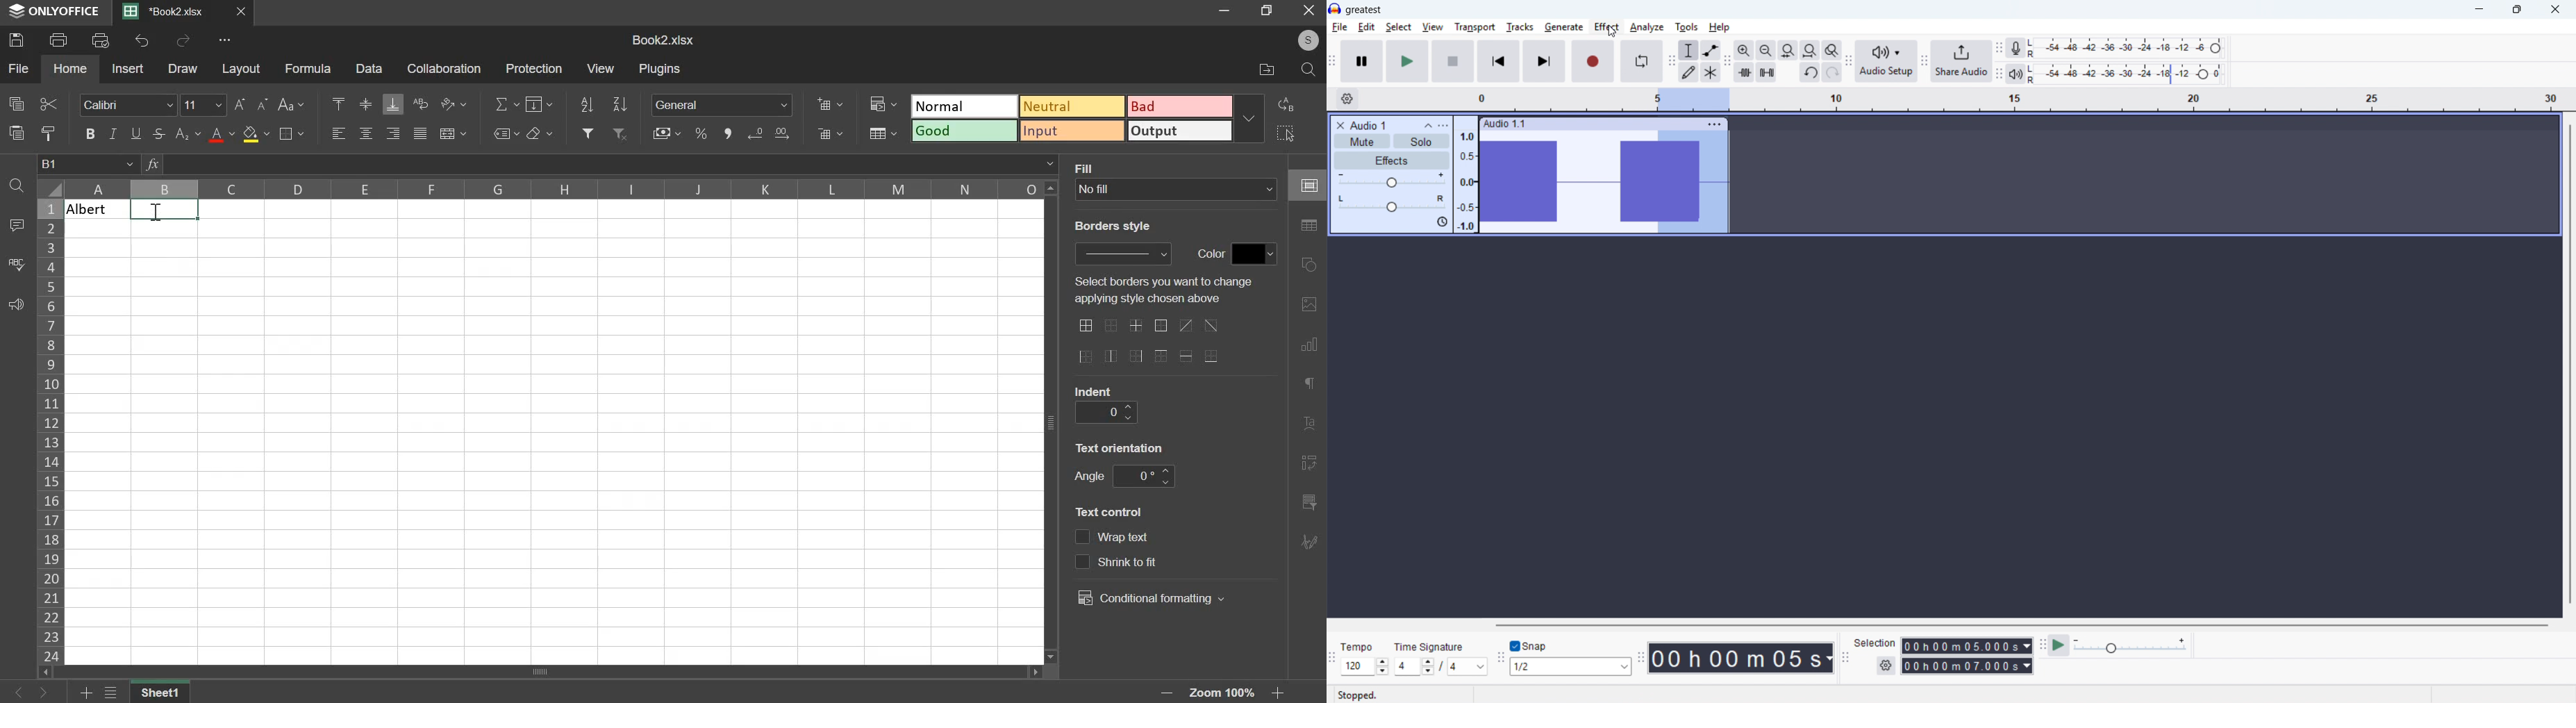 This screenshot has width=2576, height=728. Describe the element at coordinates (71, 69) in the screenshot. I see `home` at that location.